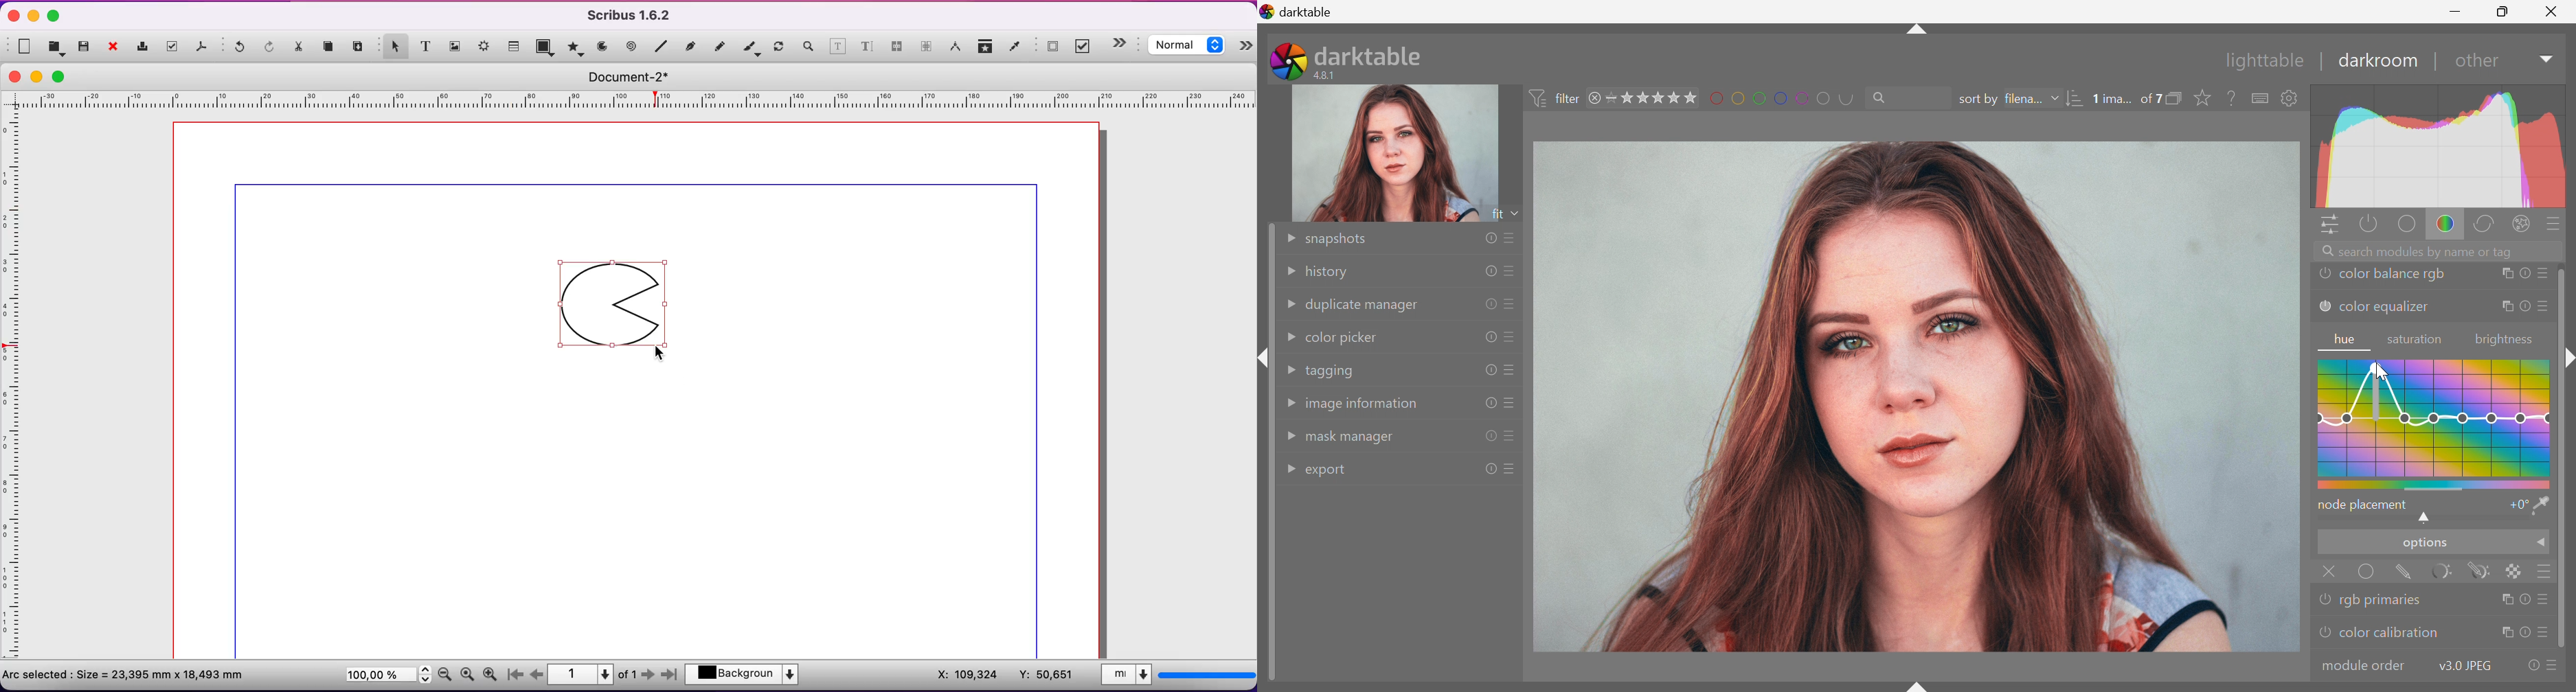 The height and width of the screenshot is (700, 2576). What do you see at coordinates (2326, 598) in the screenshot?
I see `'rgb primaries' is switched off` at bounding box center [2326, 598].